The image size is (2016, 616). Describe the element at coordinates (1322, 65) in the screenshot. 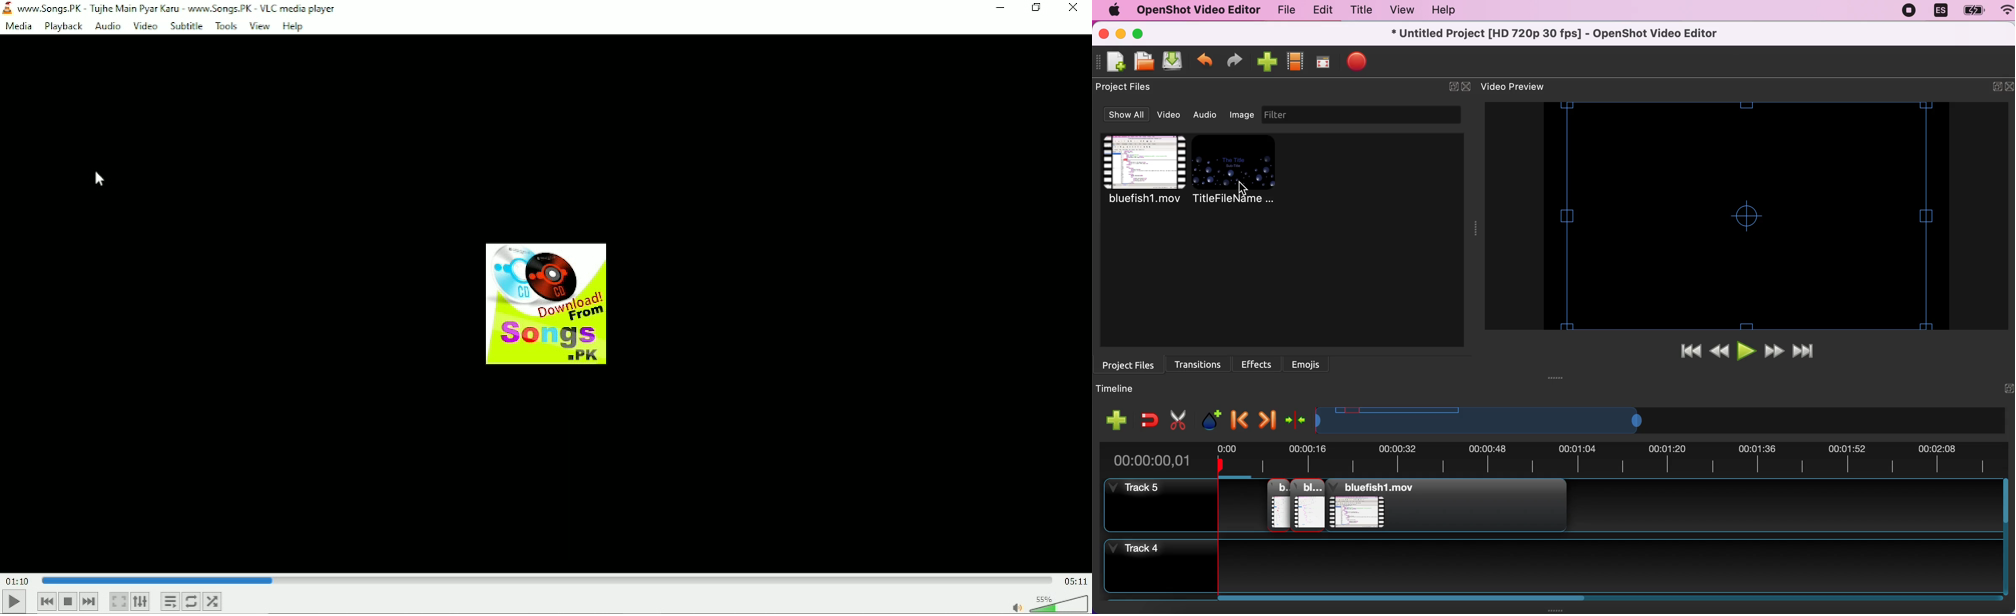

I see `full screen` at that location.